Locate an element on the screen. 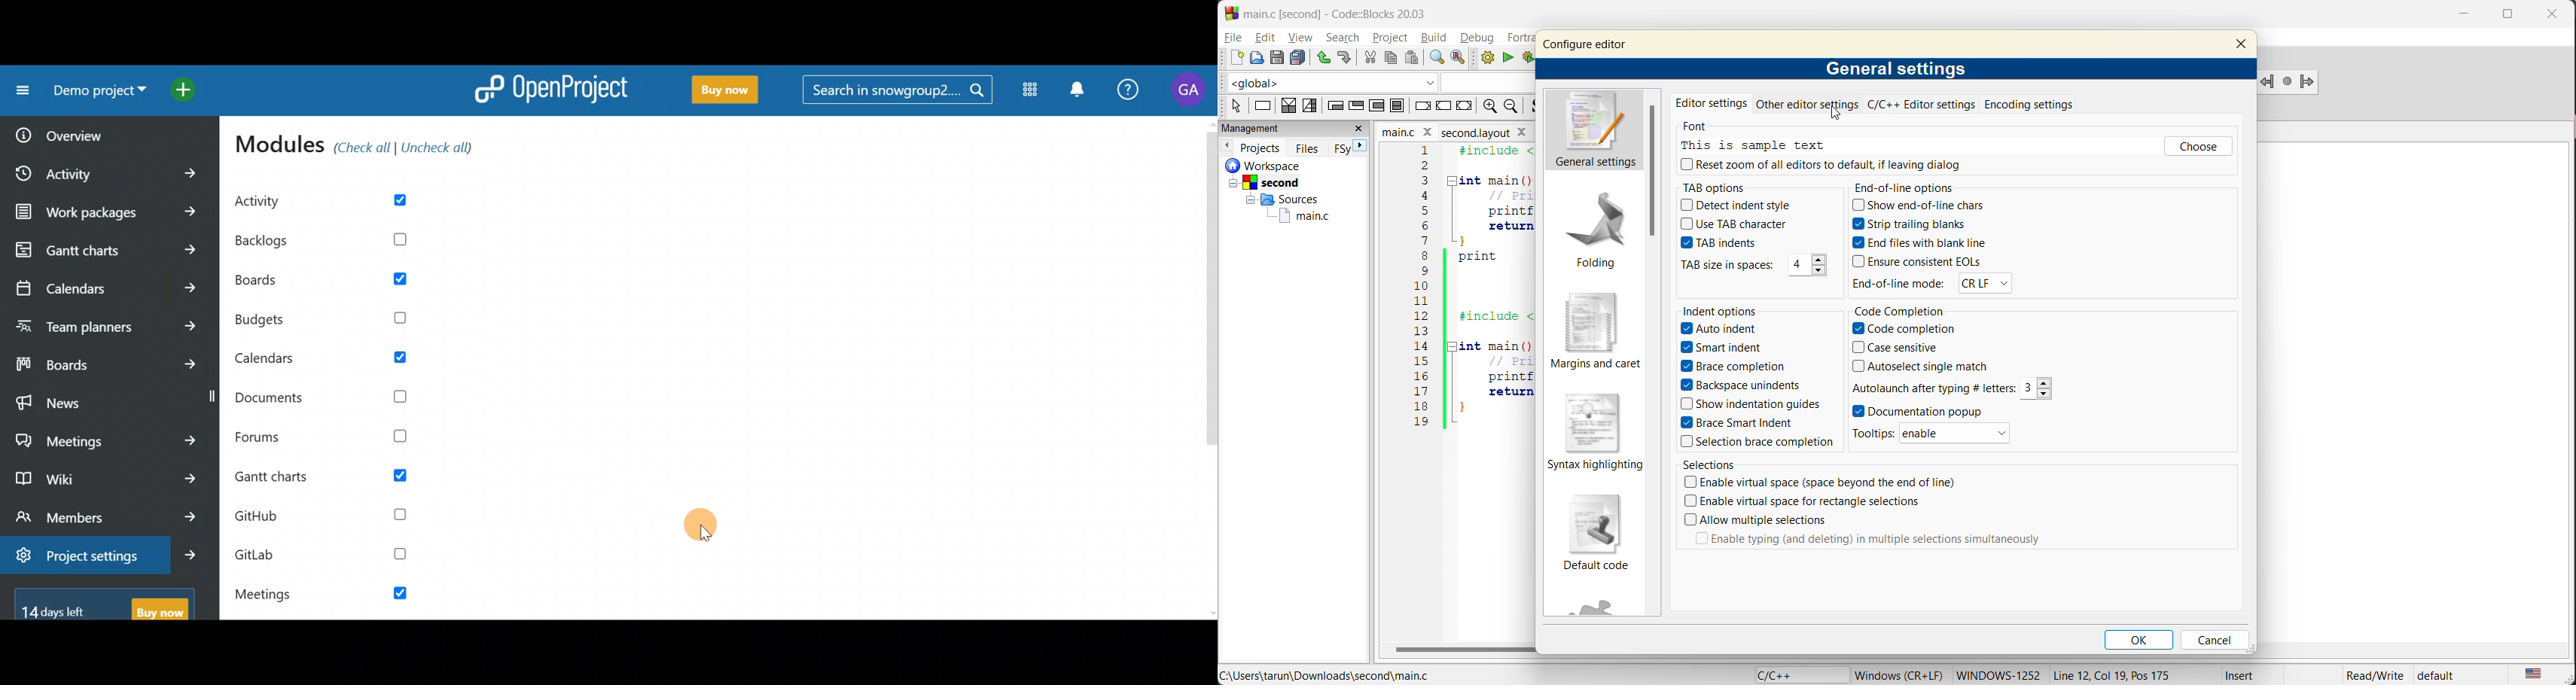  workspace is located at coordinates (1277, 165).